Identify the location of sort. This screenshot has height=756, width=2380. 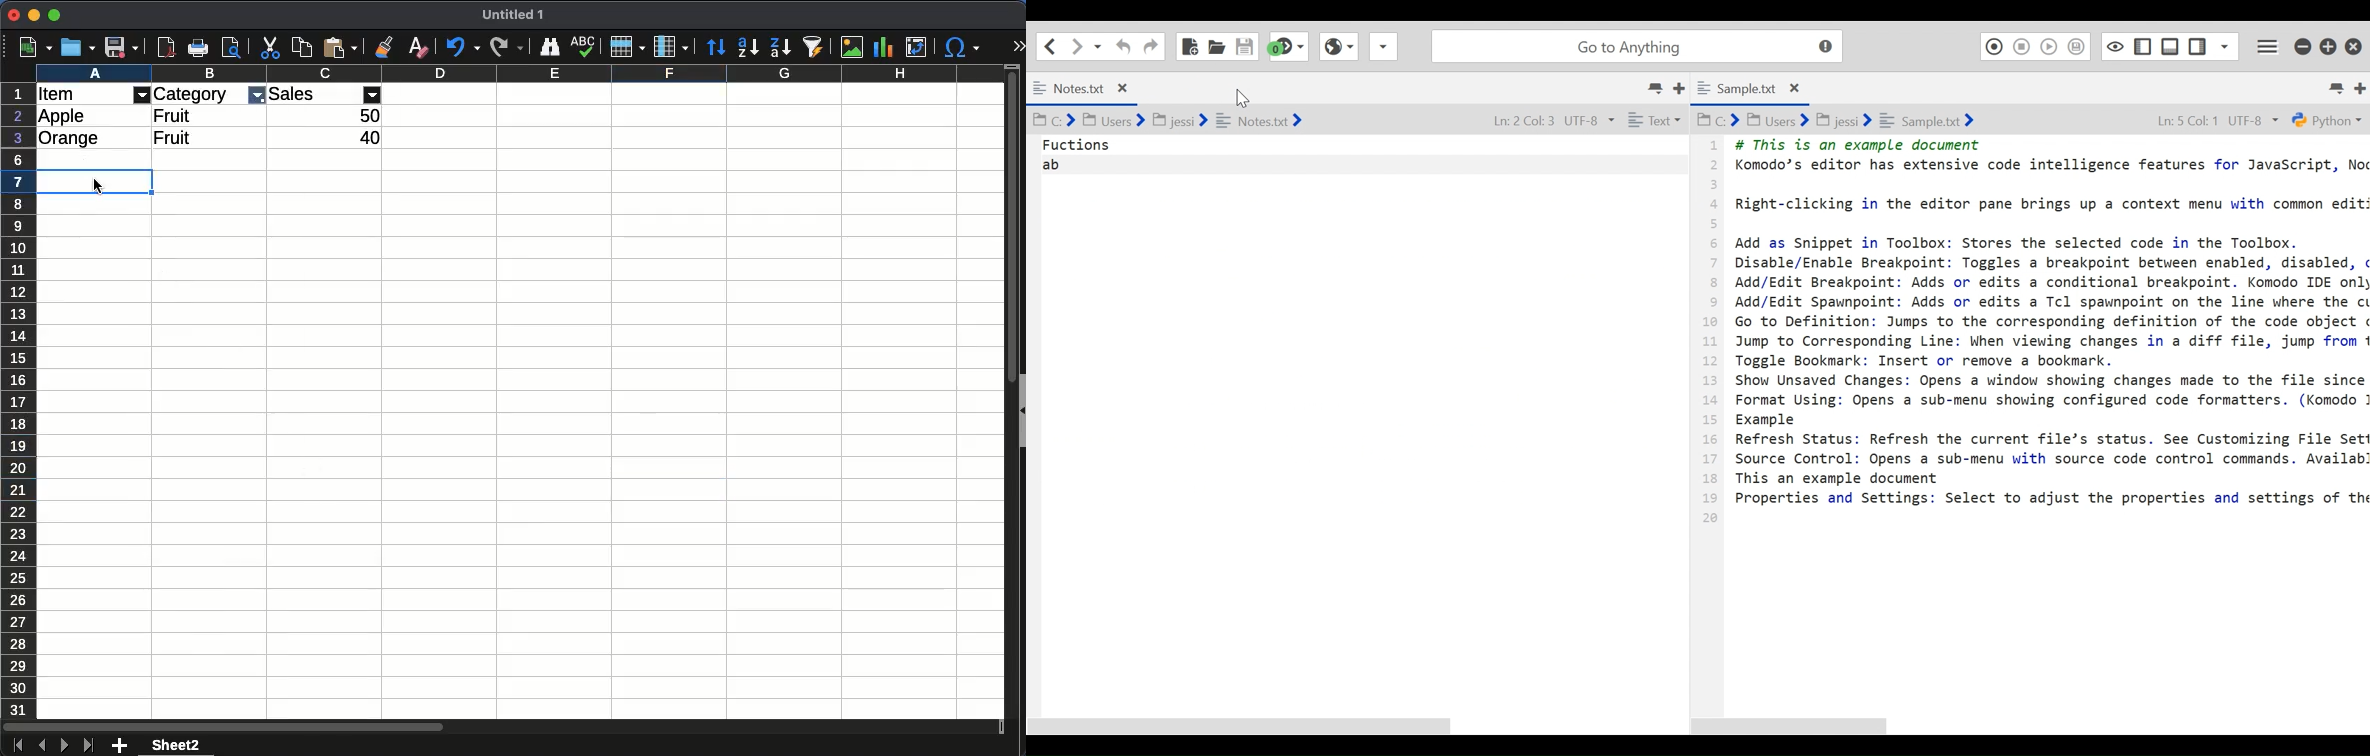
(715, 45).